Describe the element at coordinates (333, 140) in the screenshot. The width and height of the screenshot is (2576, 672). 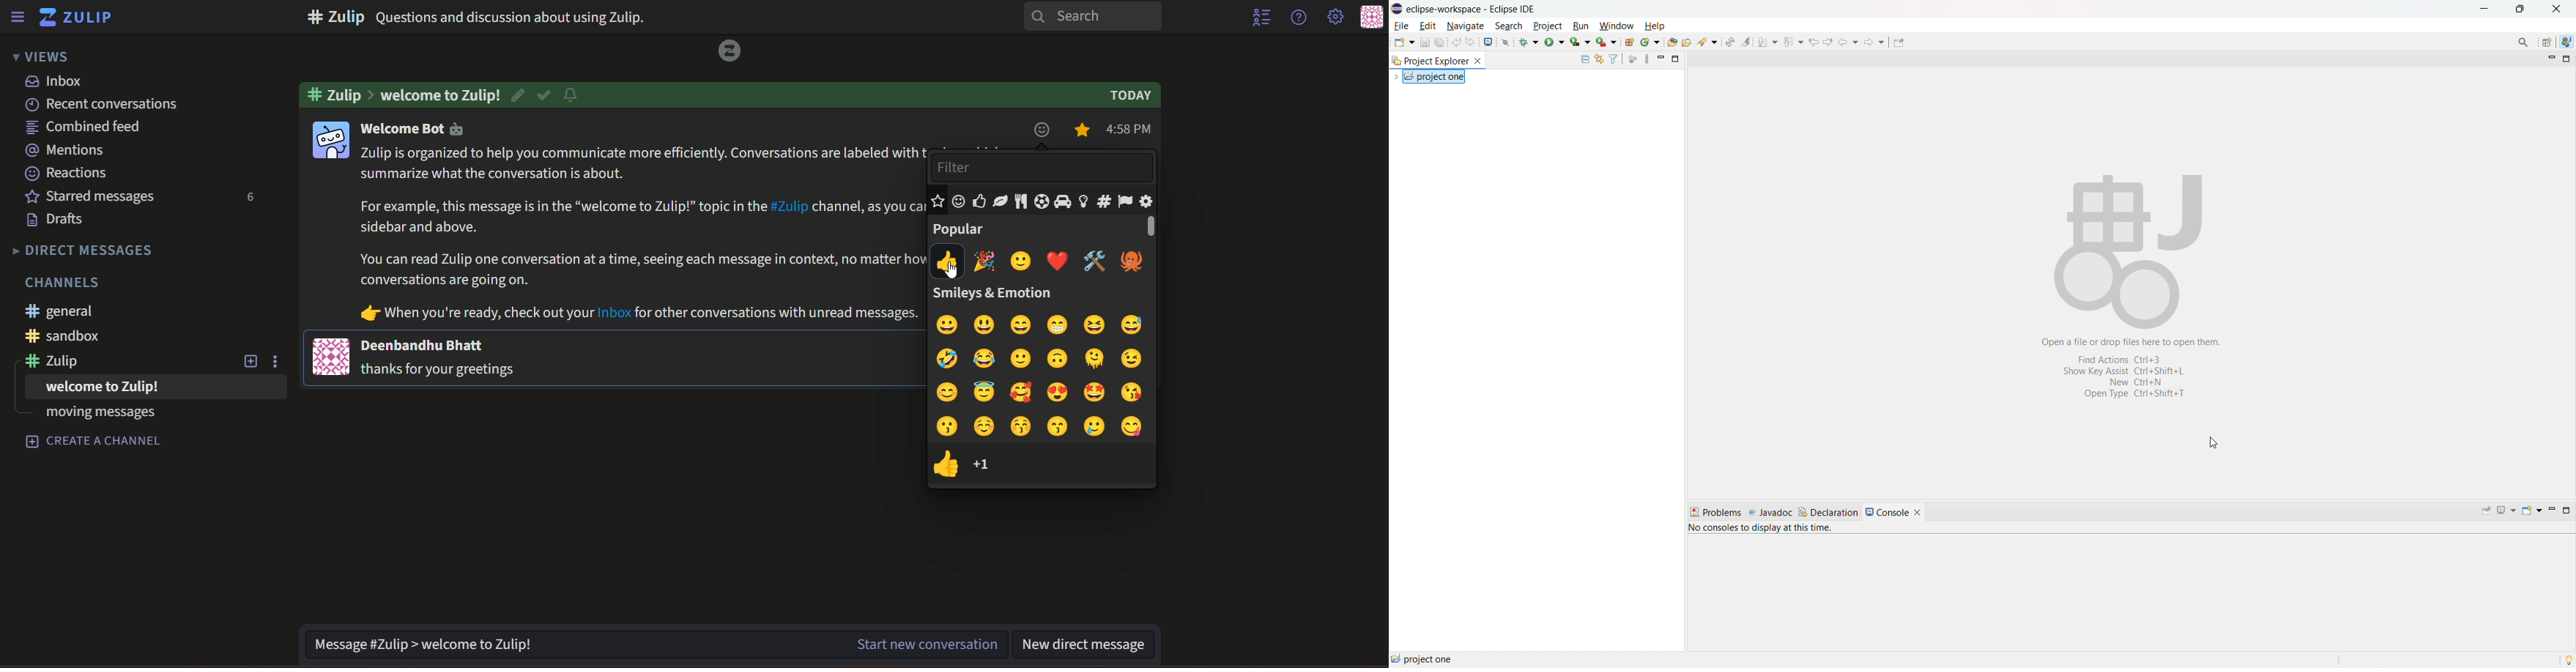
I see `icon` at that location.